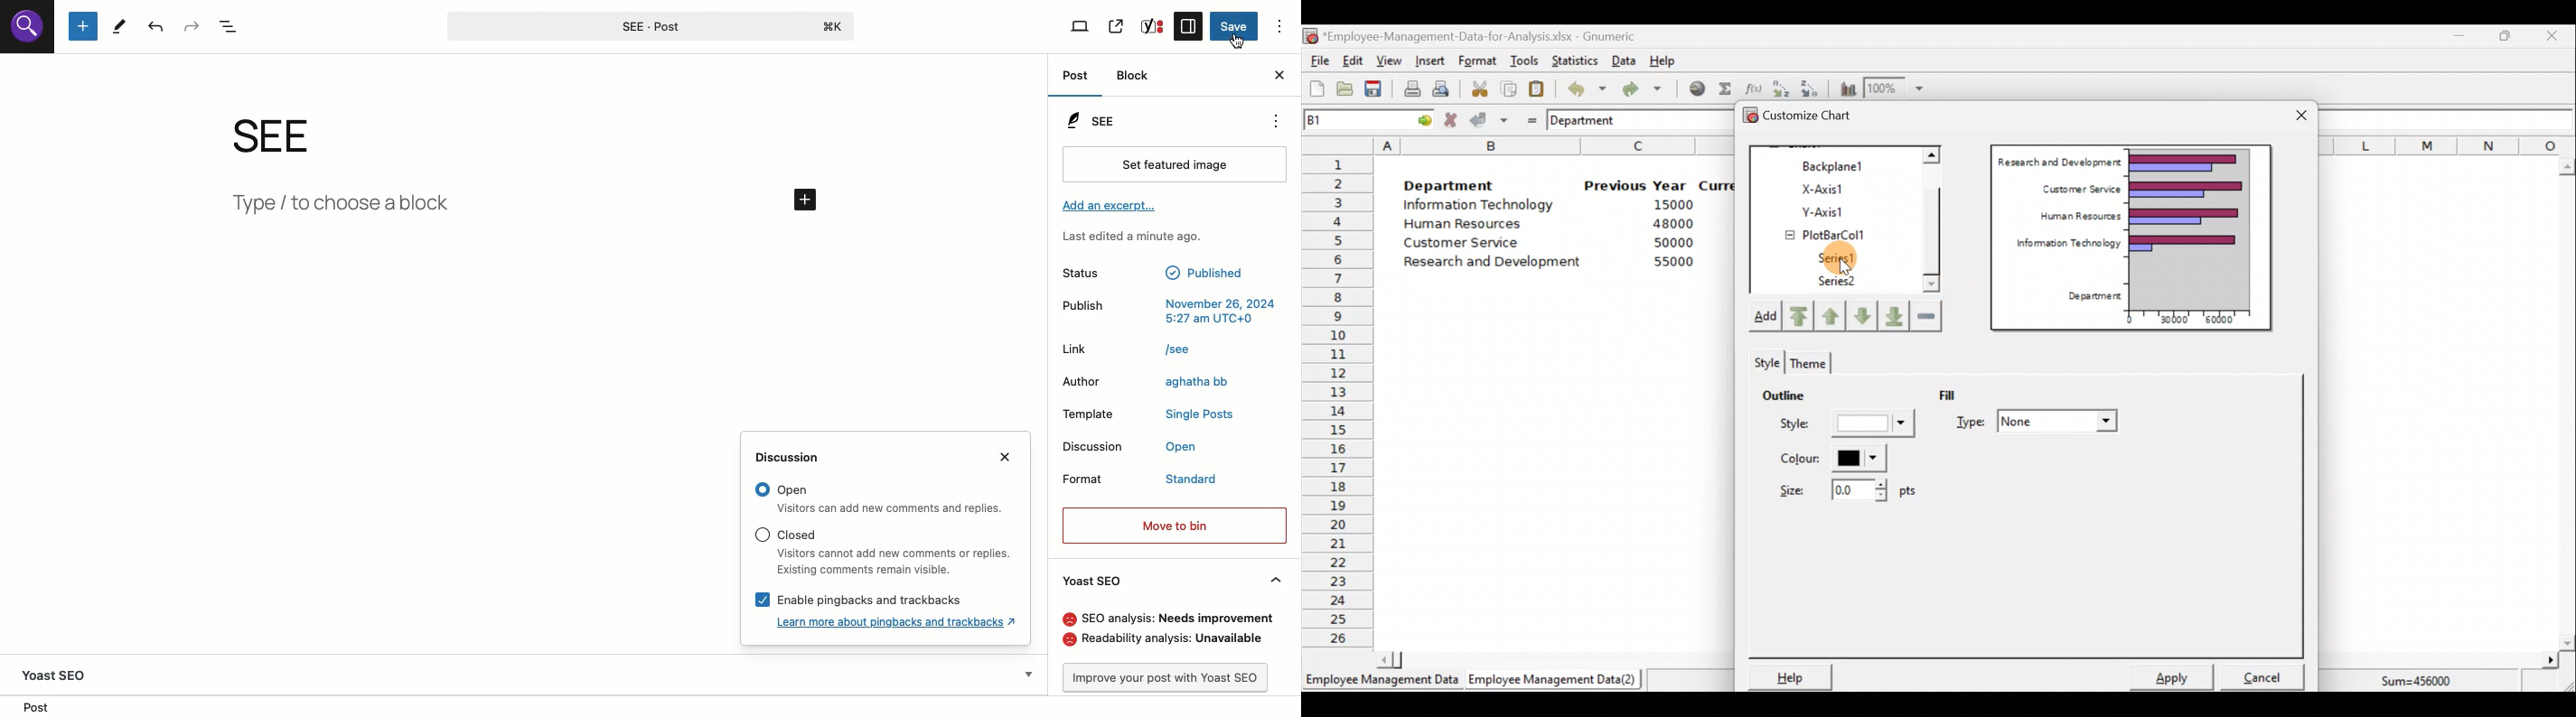 This screenshot has height=728, width=2576. What do you see at coordinates (1764, 319) in the screenshot?
I see `Add` at bounding box center [1764, 319].